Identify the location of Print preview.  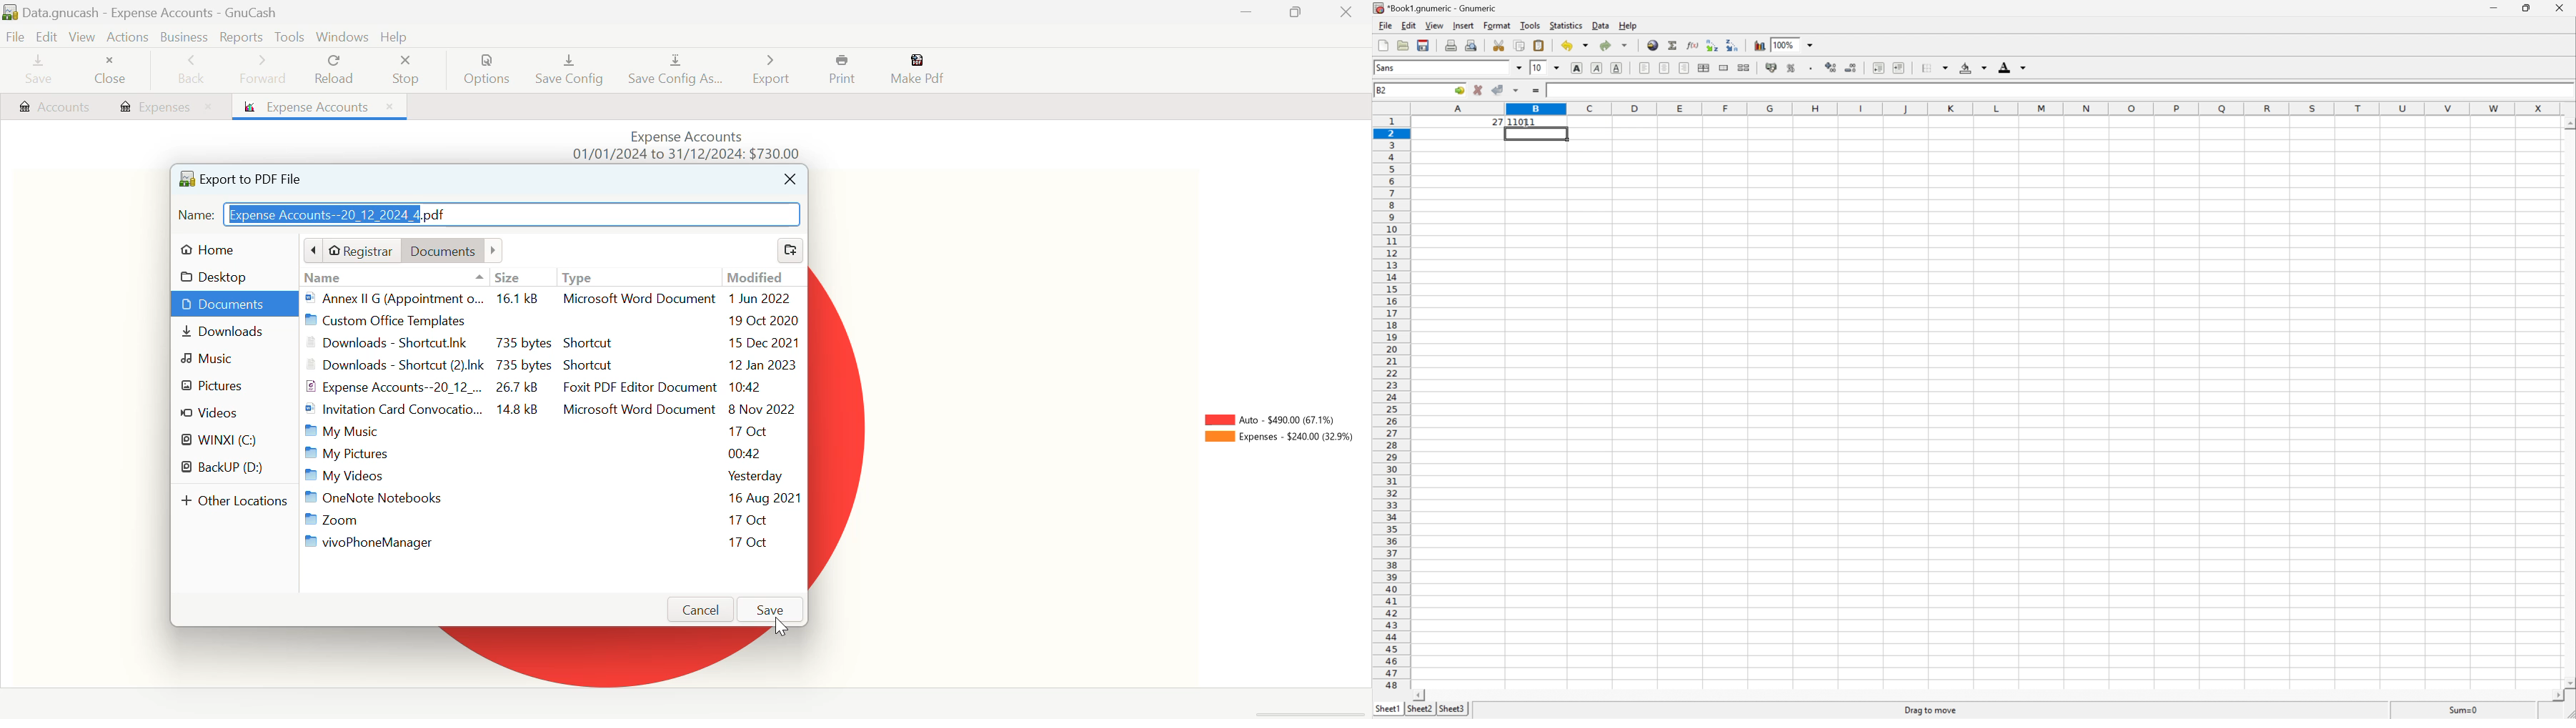
(1471, 45).